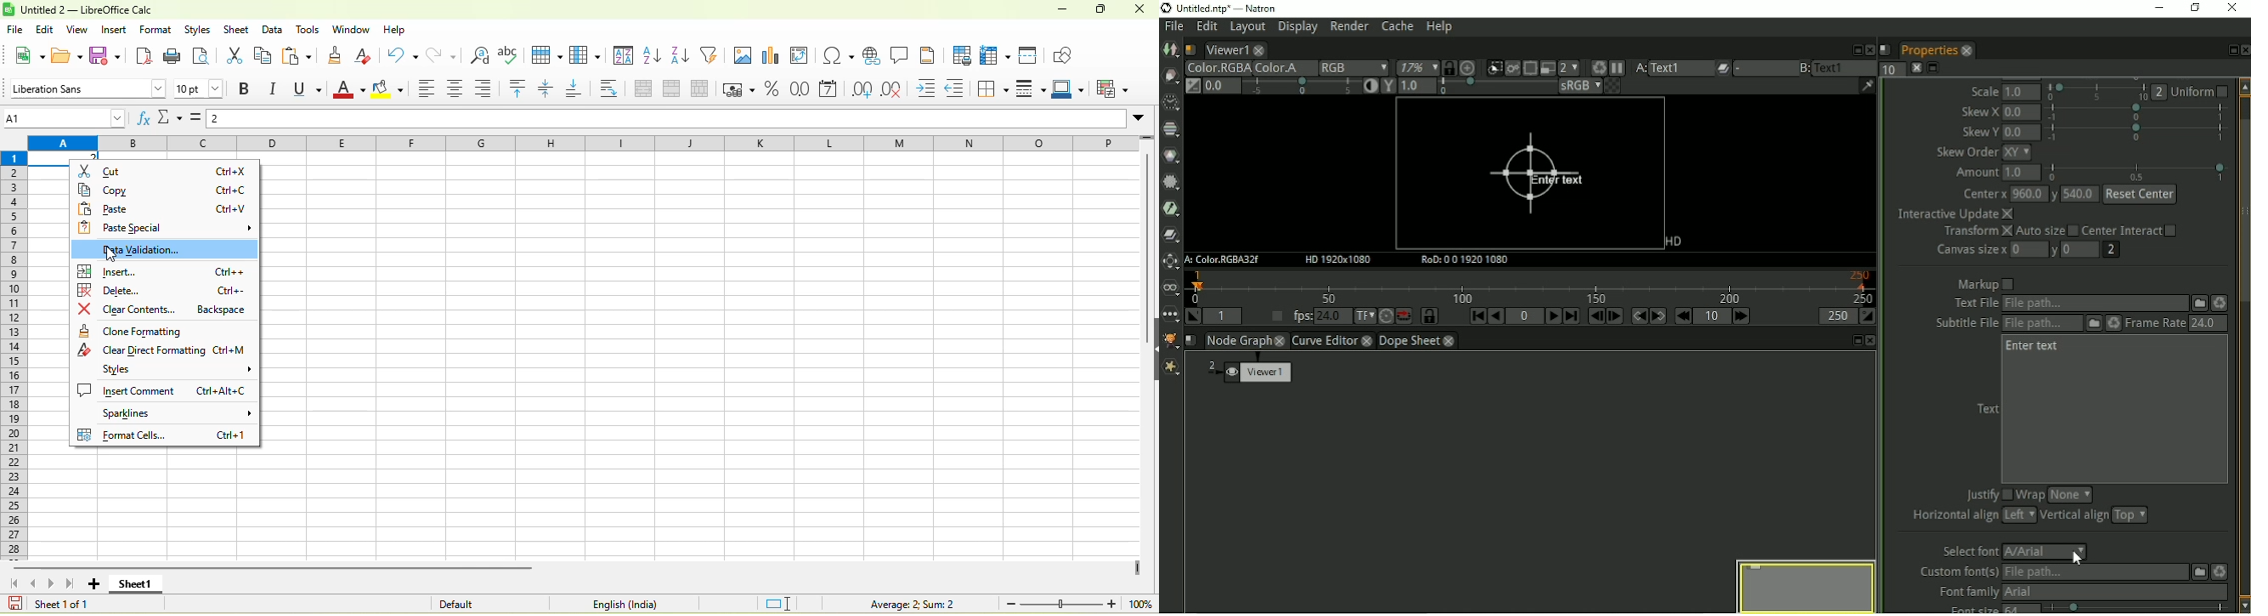 The image size is (2268, 616). What do you see at coordinates (616, 89) in the screenshot?
I see `wrap` at bounding box center [616, 89].